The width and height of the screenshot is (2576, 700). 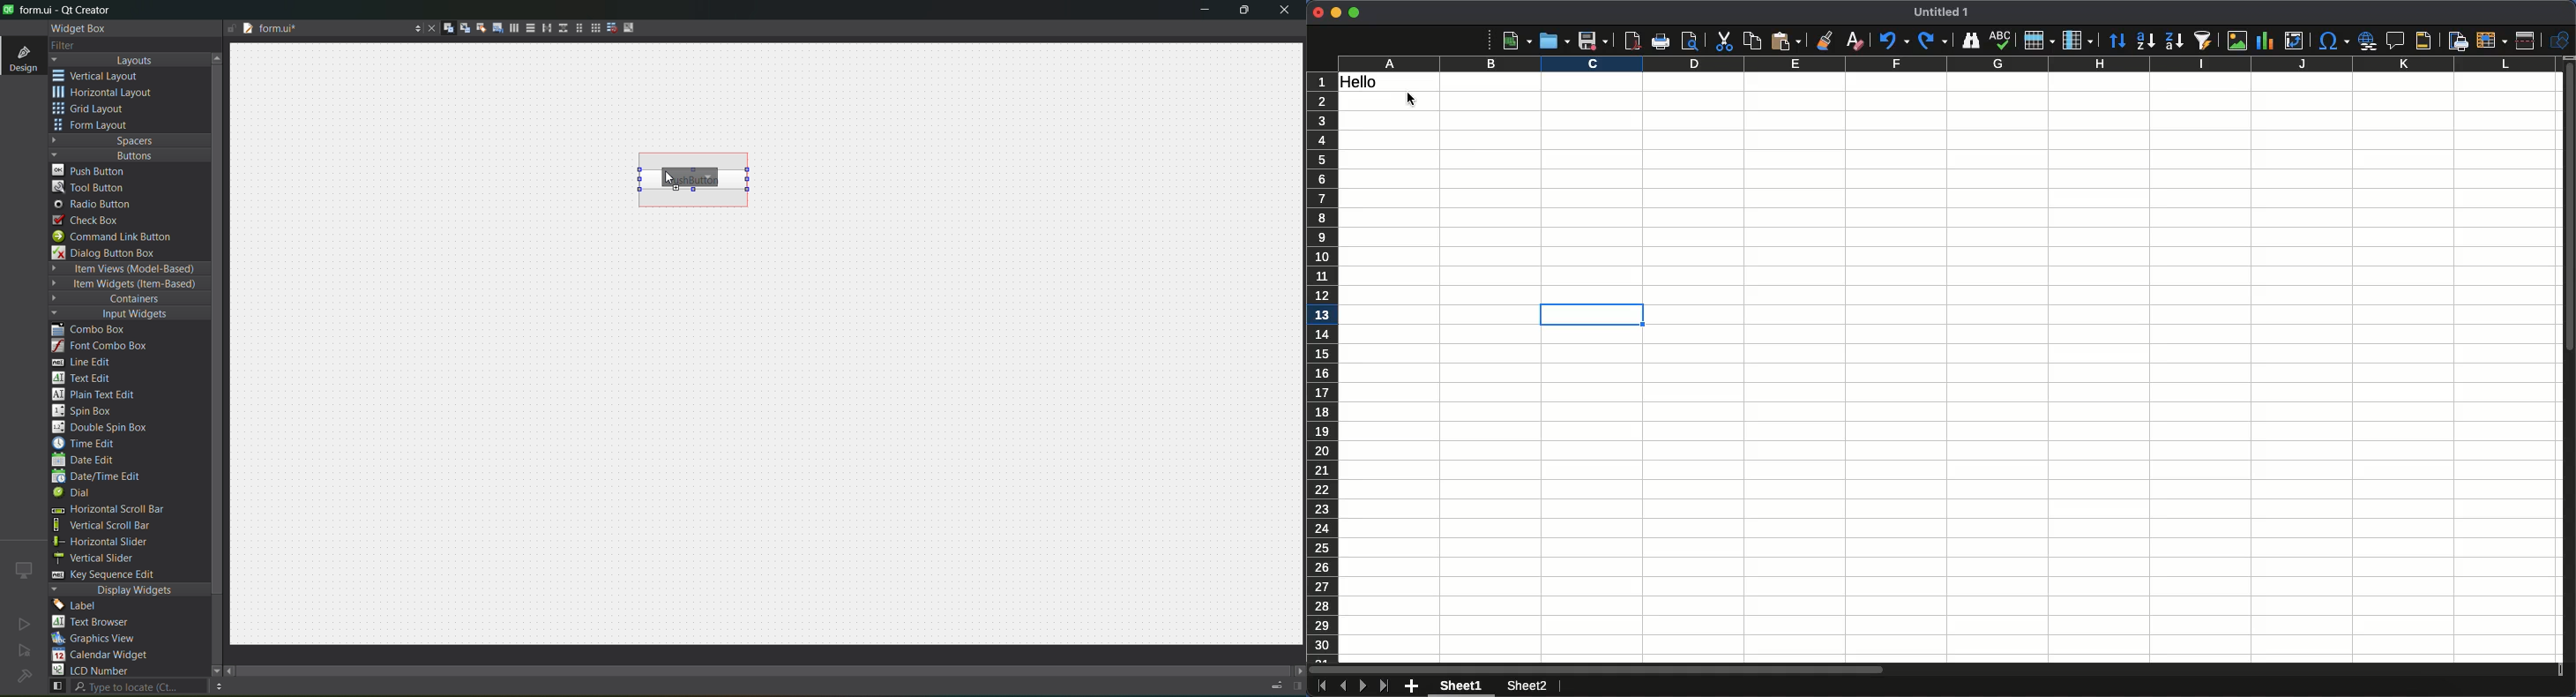 I want to click on Spelling, so click(x=2000, y=41).